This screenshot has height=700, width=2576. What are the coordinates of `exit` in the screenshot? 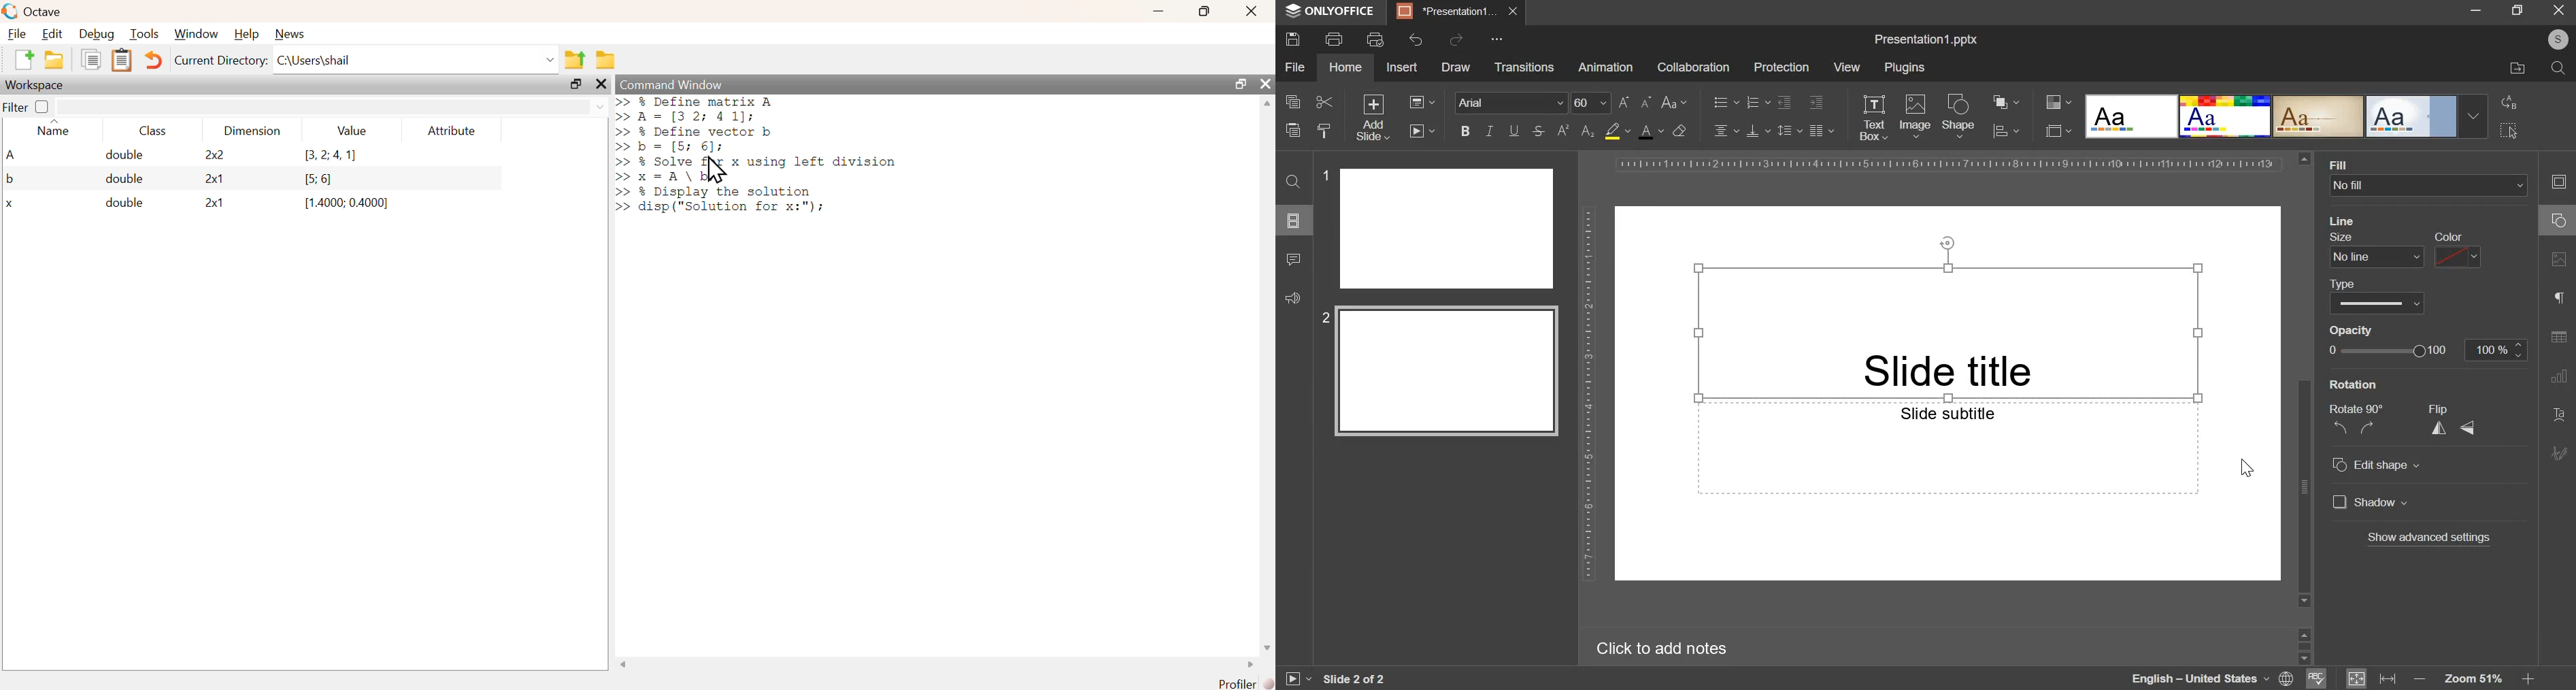 It's located at (2560, 9).